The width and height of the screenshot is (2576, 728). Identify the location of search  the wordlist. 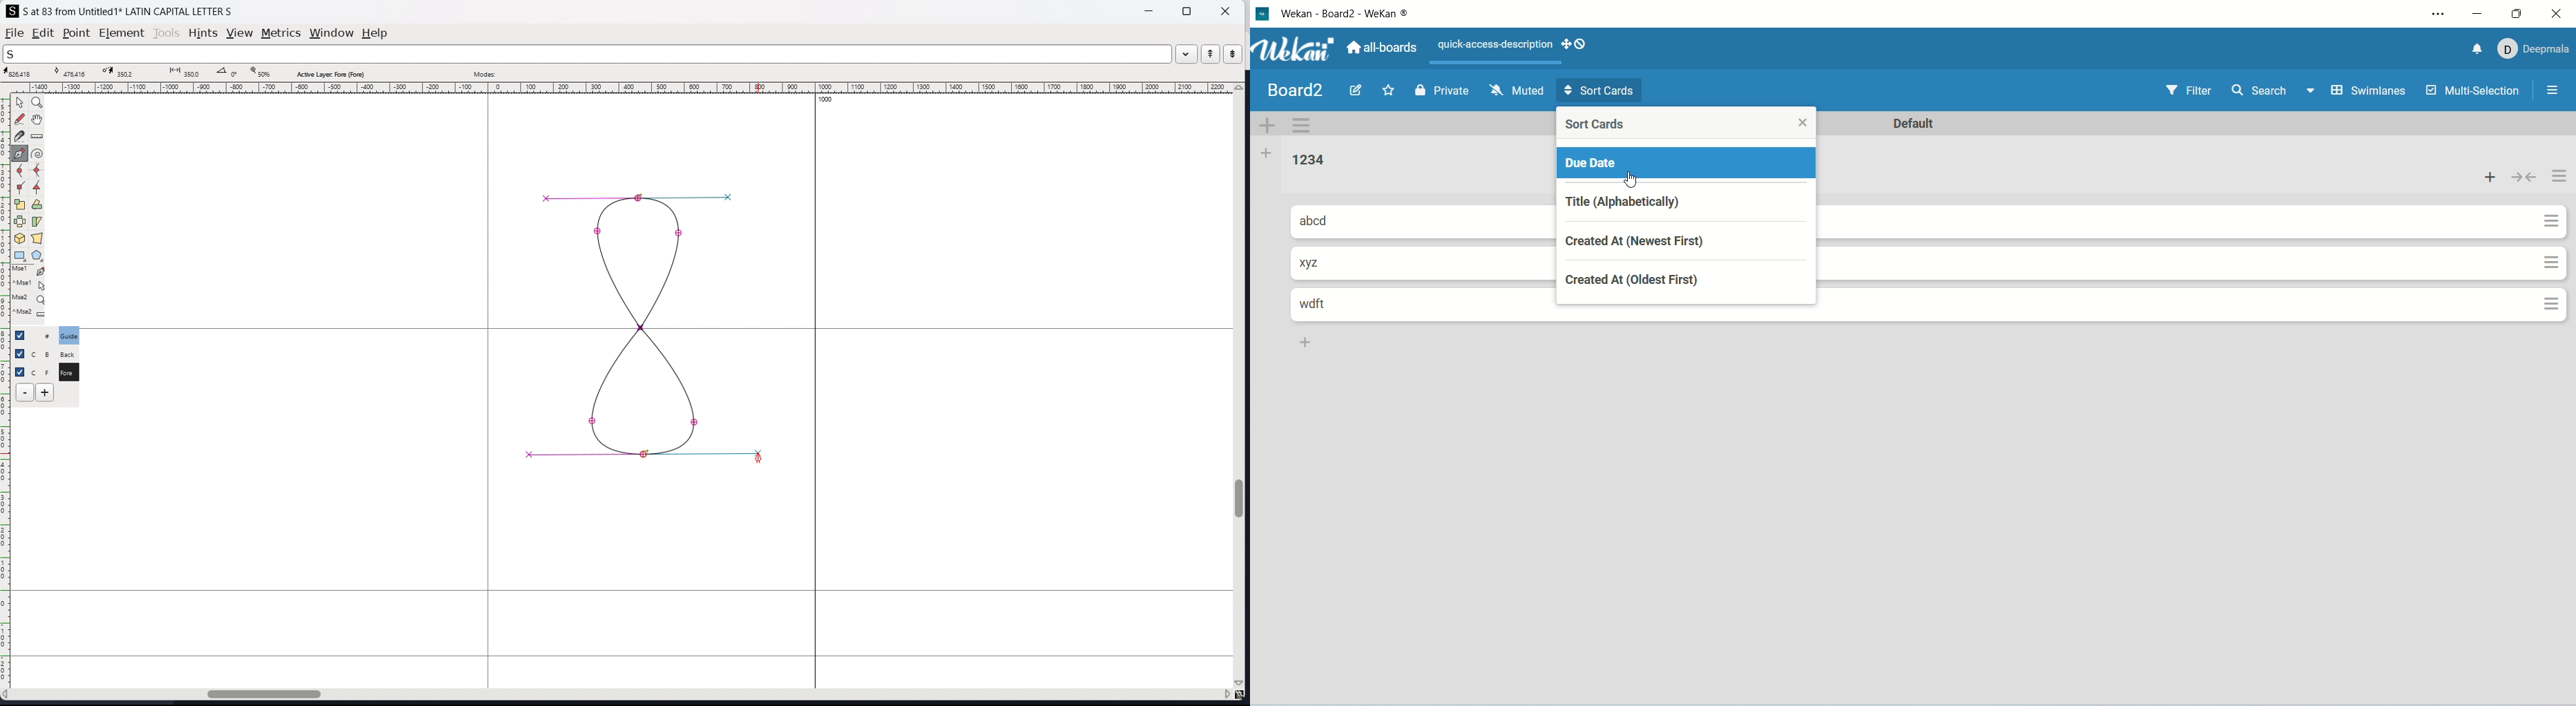
(587, 54).